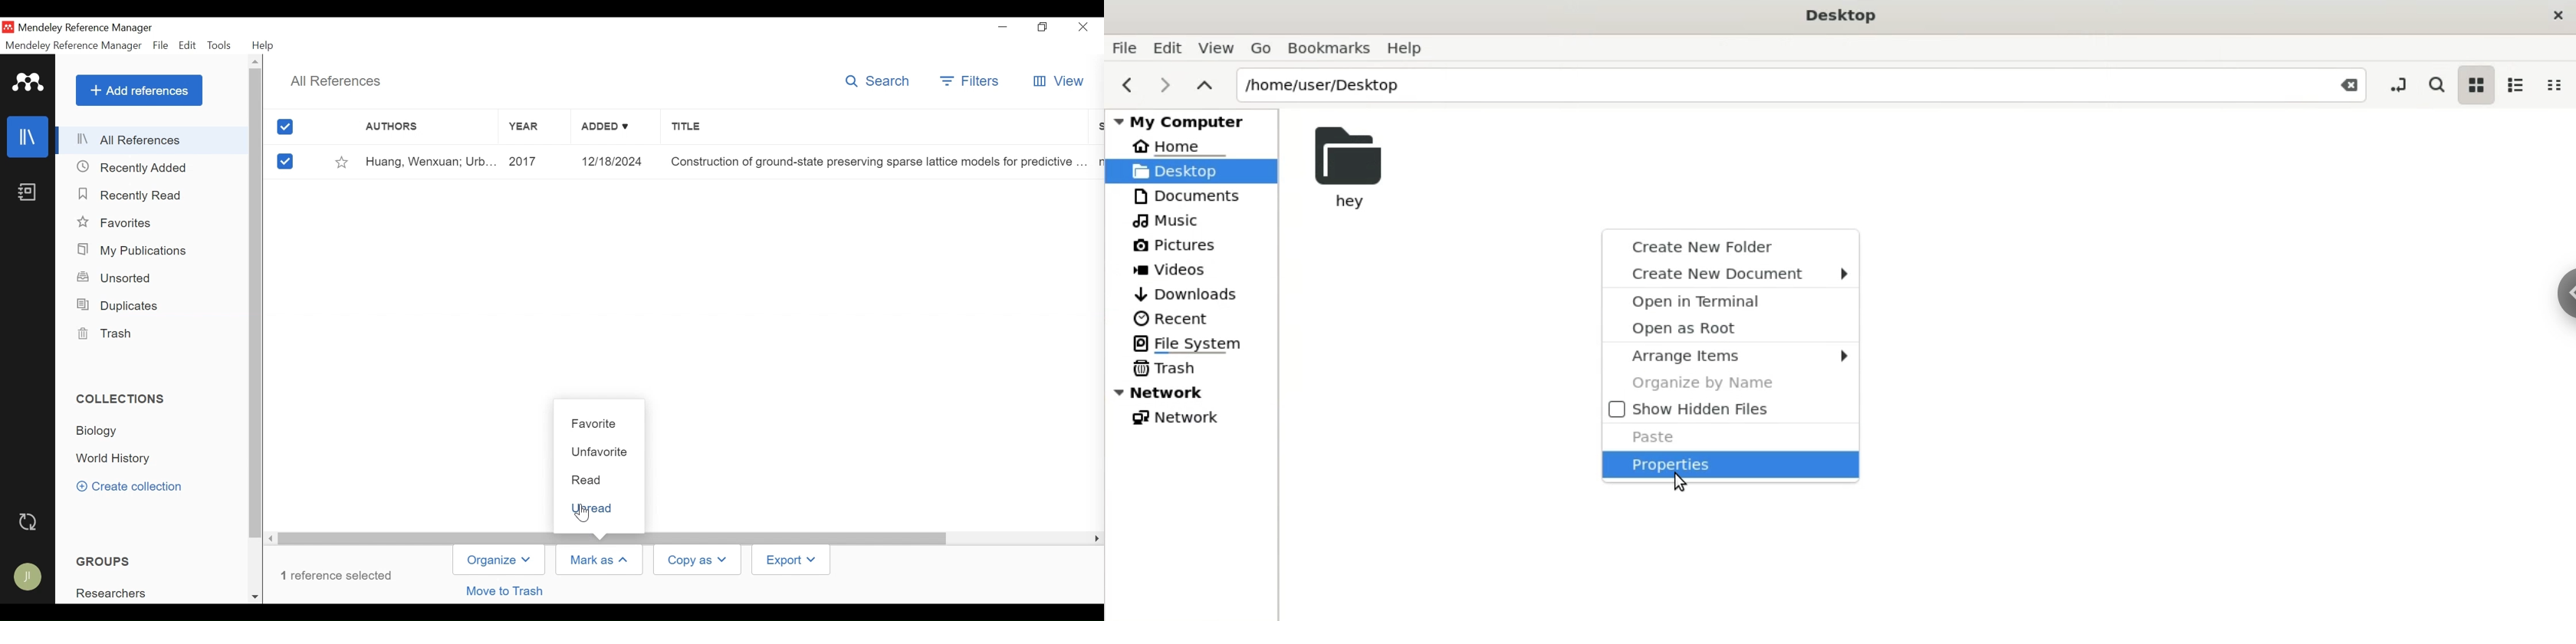 The height and width of the screenshot is (644, 2576). What do you see at coordinates (335, 574) in the screenshot?
I see `Number of references selected` at bounding box center [335, 574].